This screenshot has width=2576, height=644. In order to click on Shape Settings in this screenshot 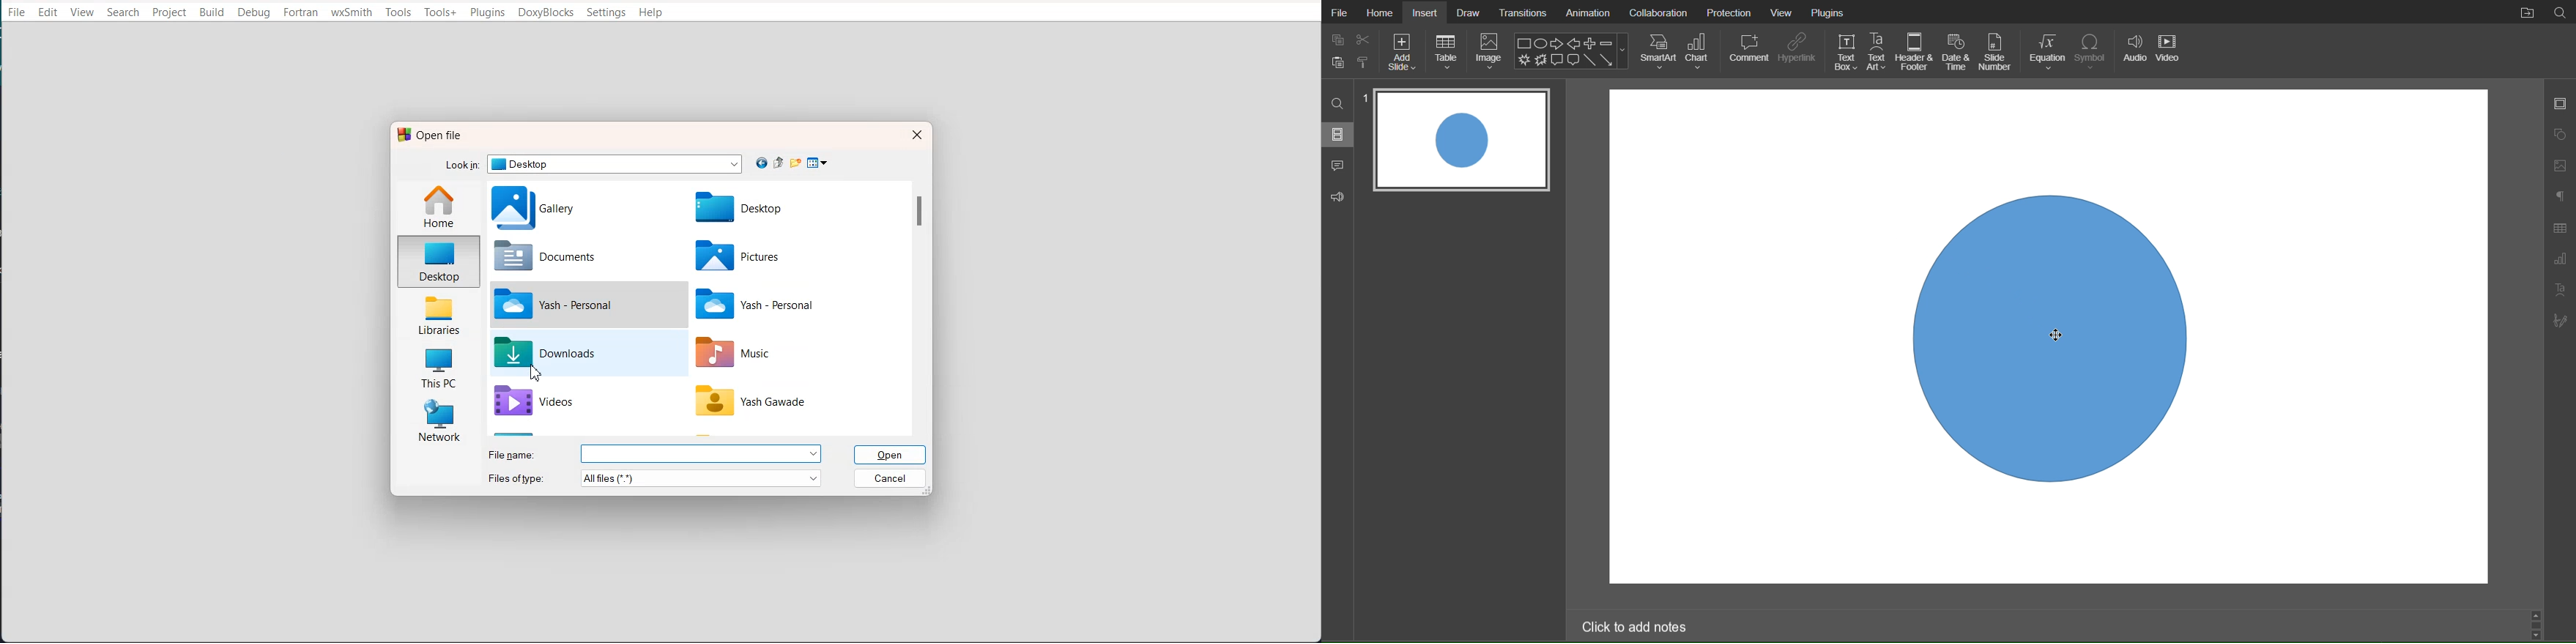, I will do `click(2559, 135)`.